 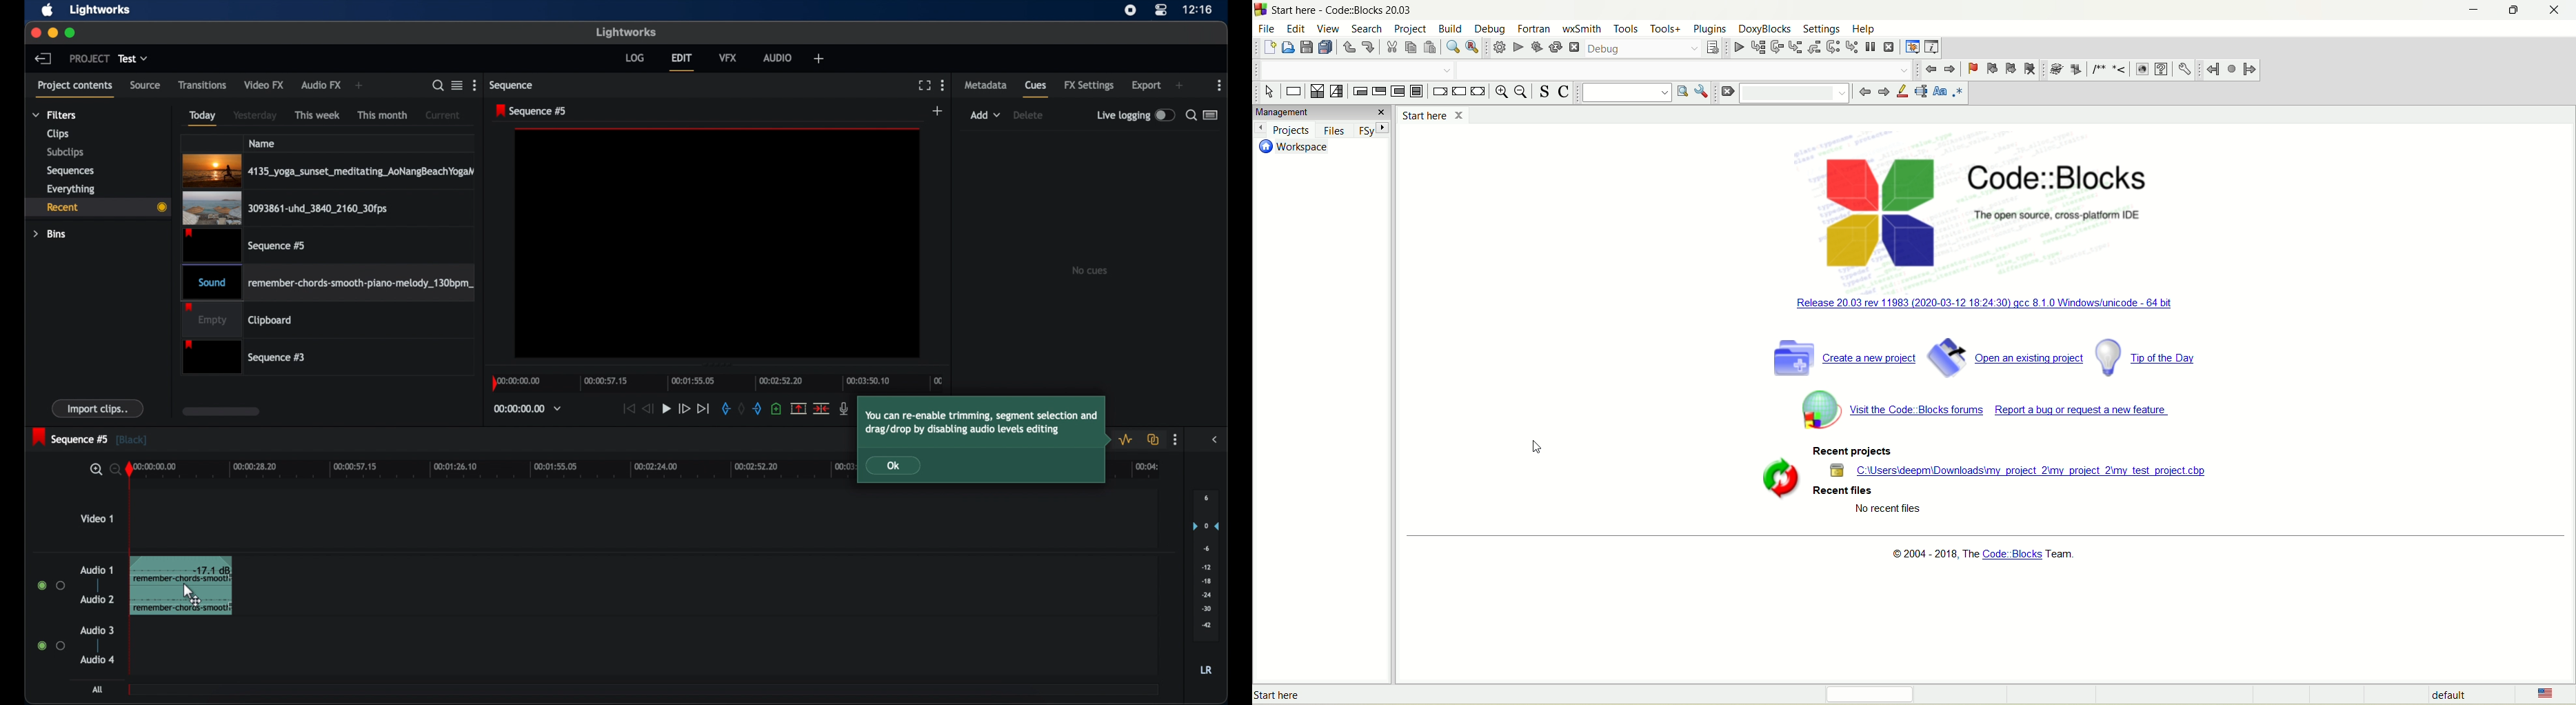 What do you see at coordinates (2060, 68) in the screenshot?
I see `doxywizard` at bounding box center [2060, 68].